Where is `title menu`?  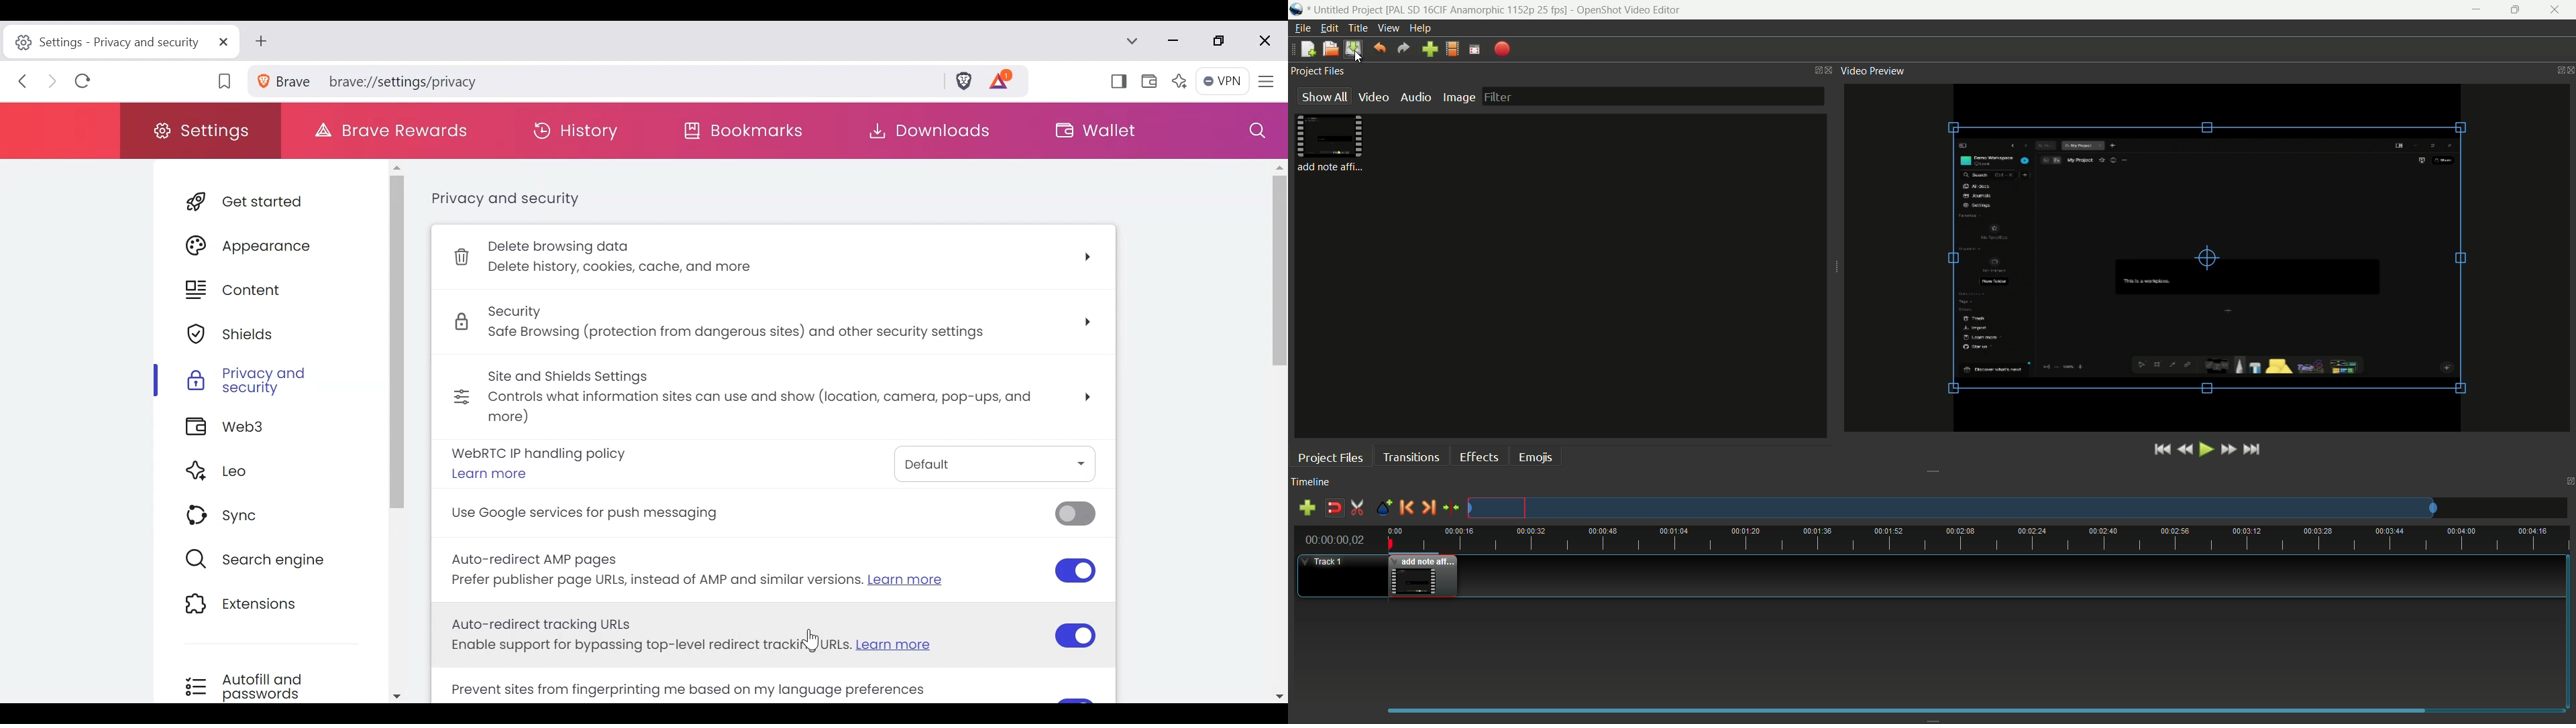
title menu is located at coordinates (1358, 27).